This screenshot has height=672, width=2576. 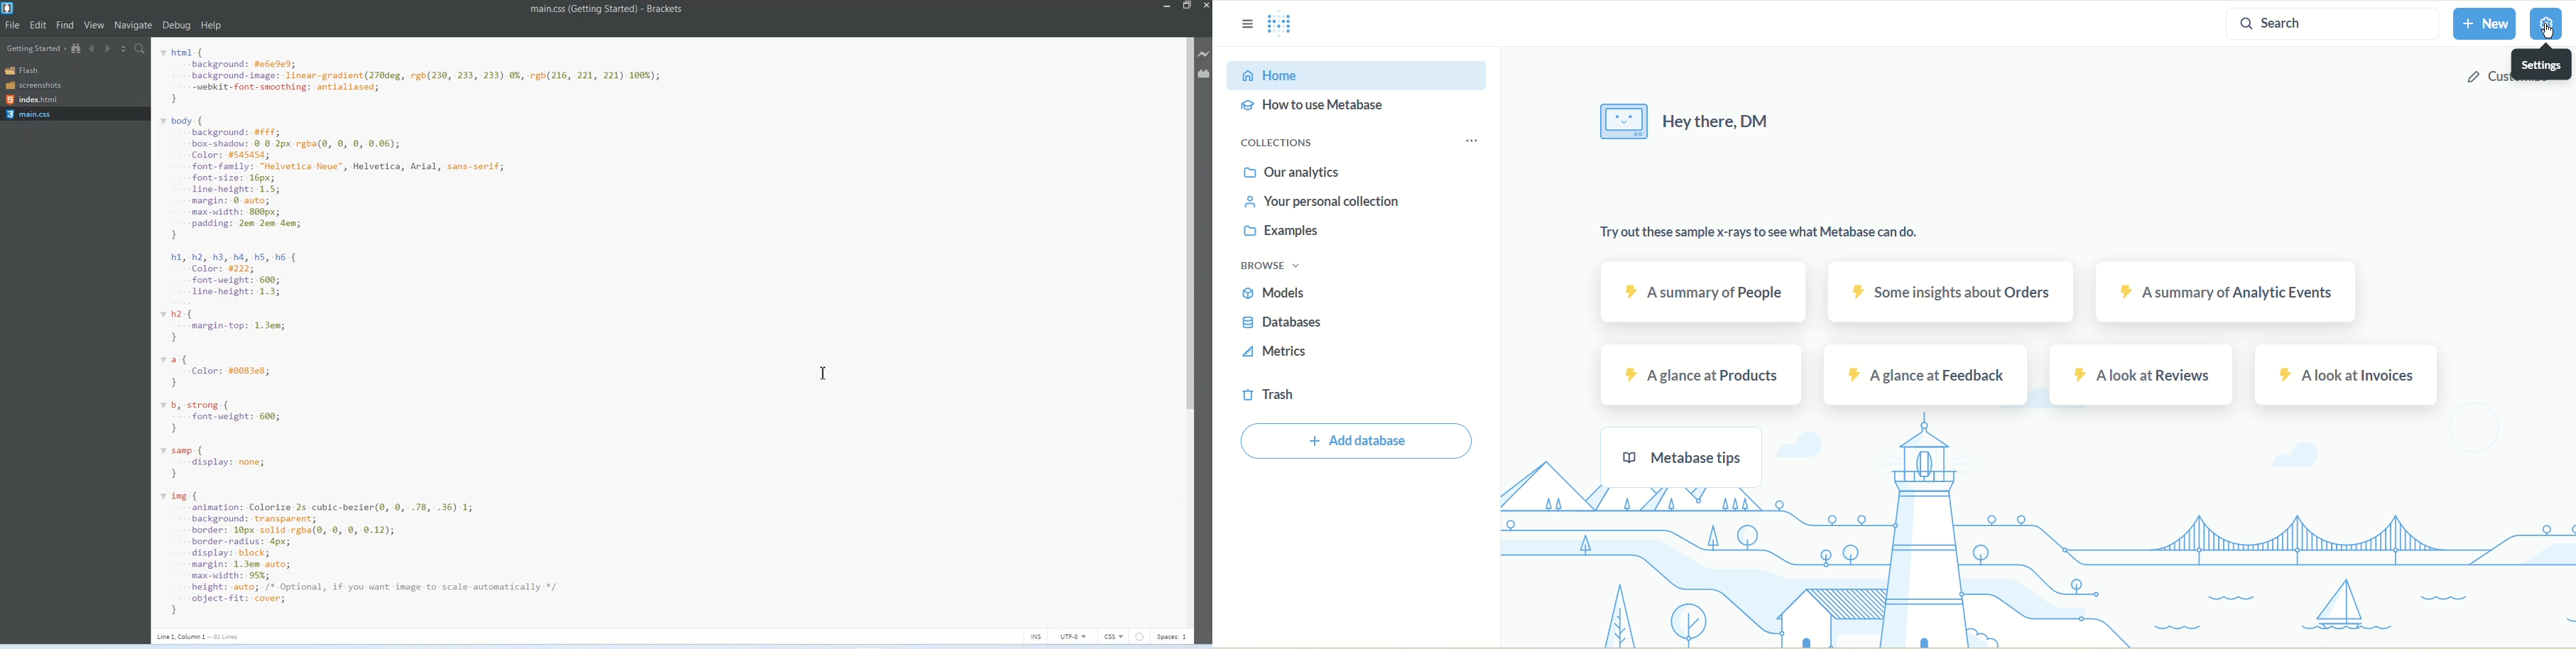 What do you see at coordinates (27, 70) in the screenshot?
I see `Flash` at bounding box center [27, 70].